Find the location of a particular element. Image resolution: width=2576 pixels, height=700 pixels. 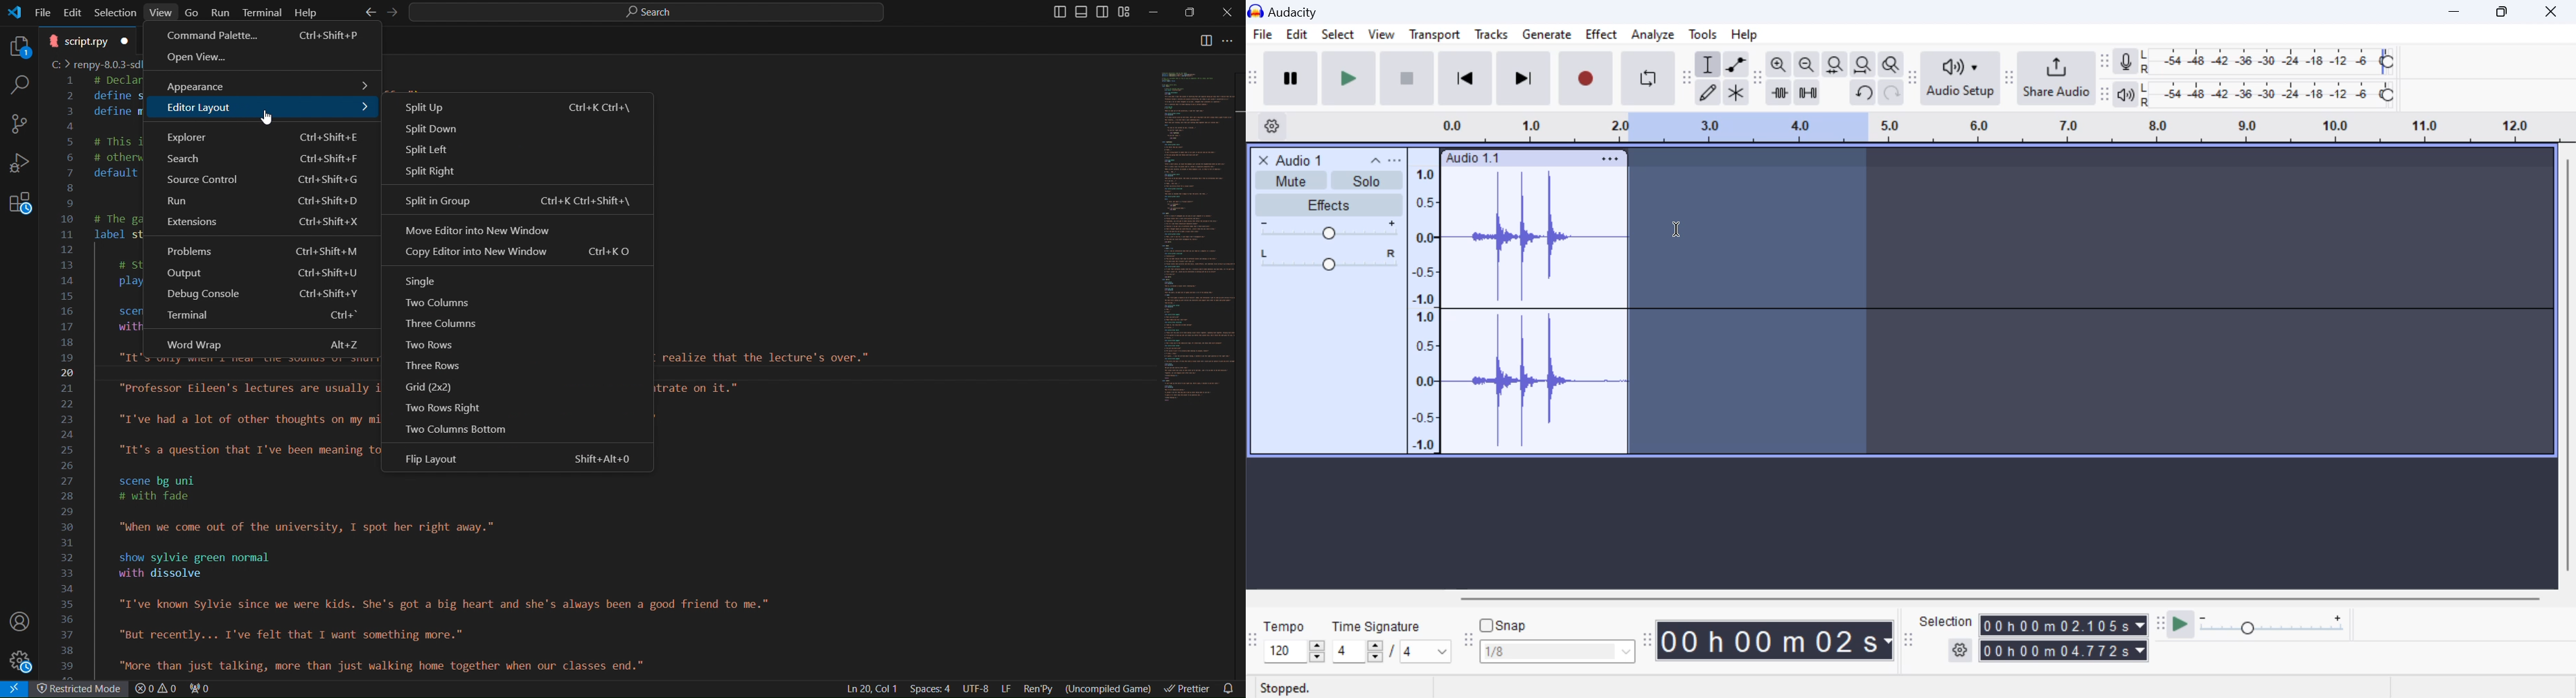

Full File view is located at coordinates (1188, 236).